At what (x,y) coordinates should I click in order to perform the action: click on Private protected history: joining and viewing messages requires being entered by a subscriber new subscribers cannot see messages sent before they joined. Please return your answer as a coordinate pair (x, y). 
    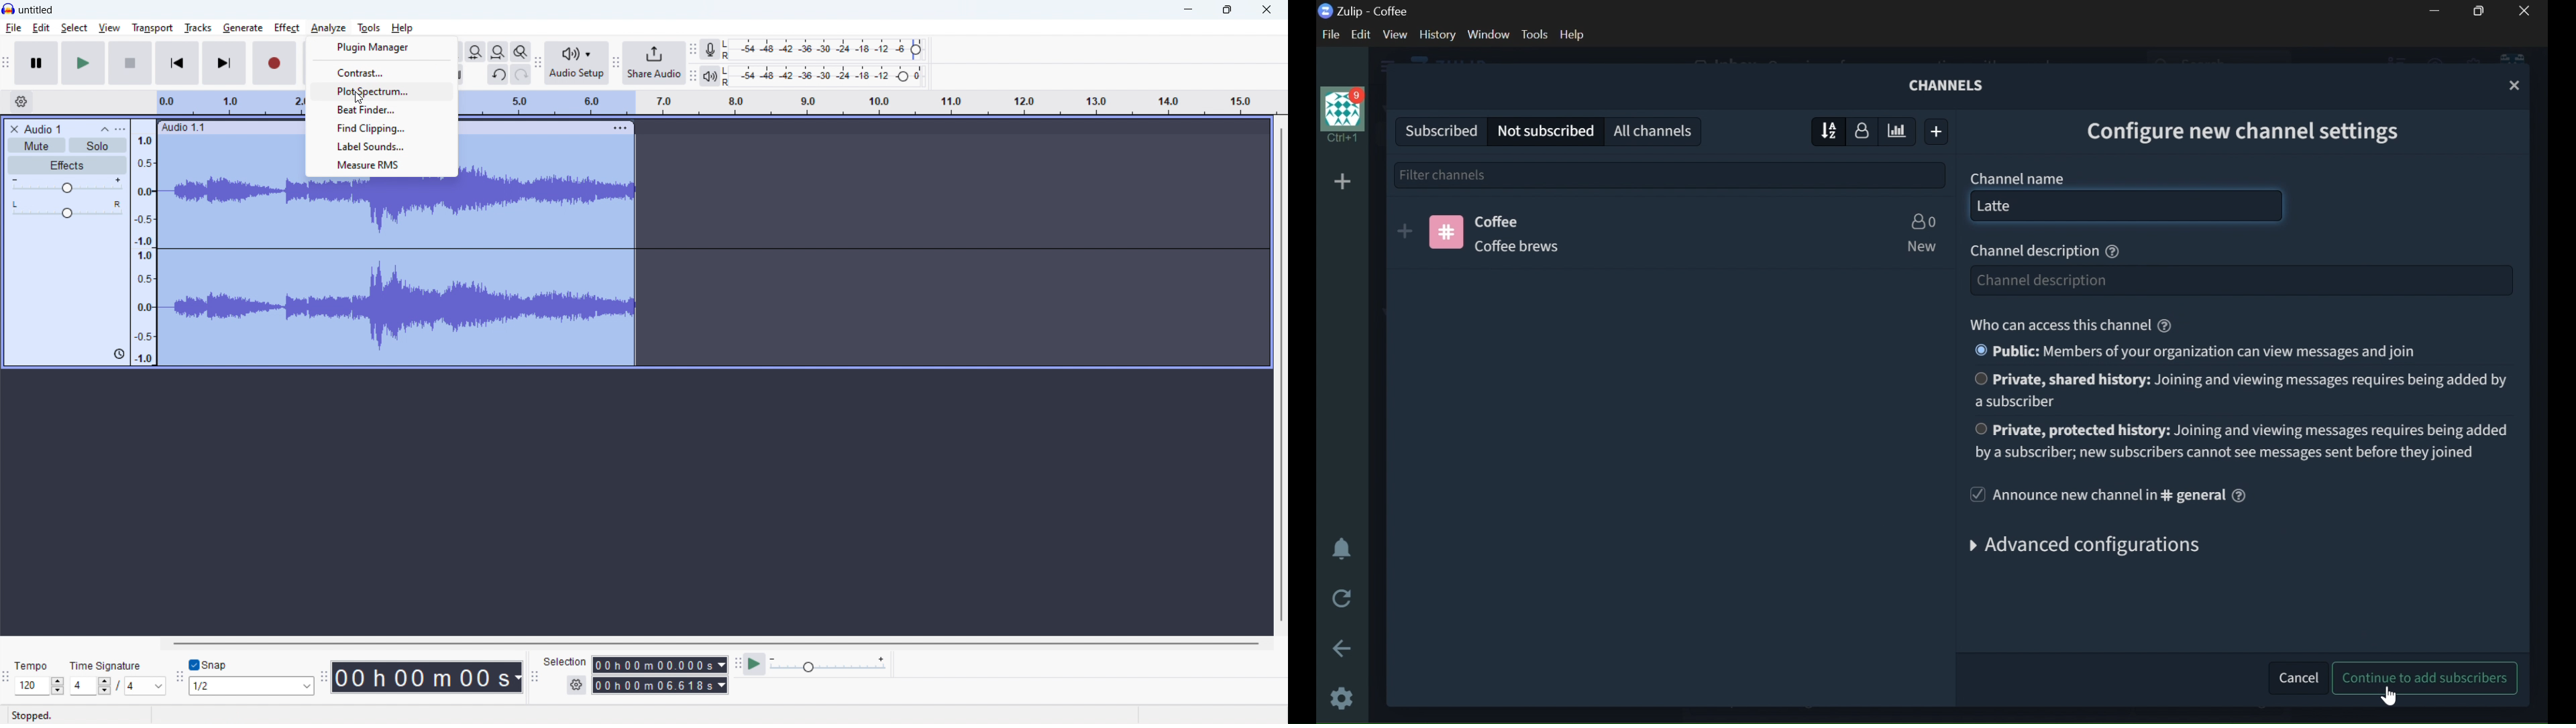
    Looking at the image, I should click on (2241, 440).